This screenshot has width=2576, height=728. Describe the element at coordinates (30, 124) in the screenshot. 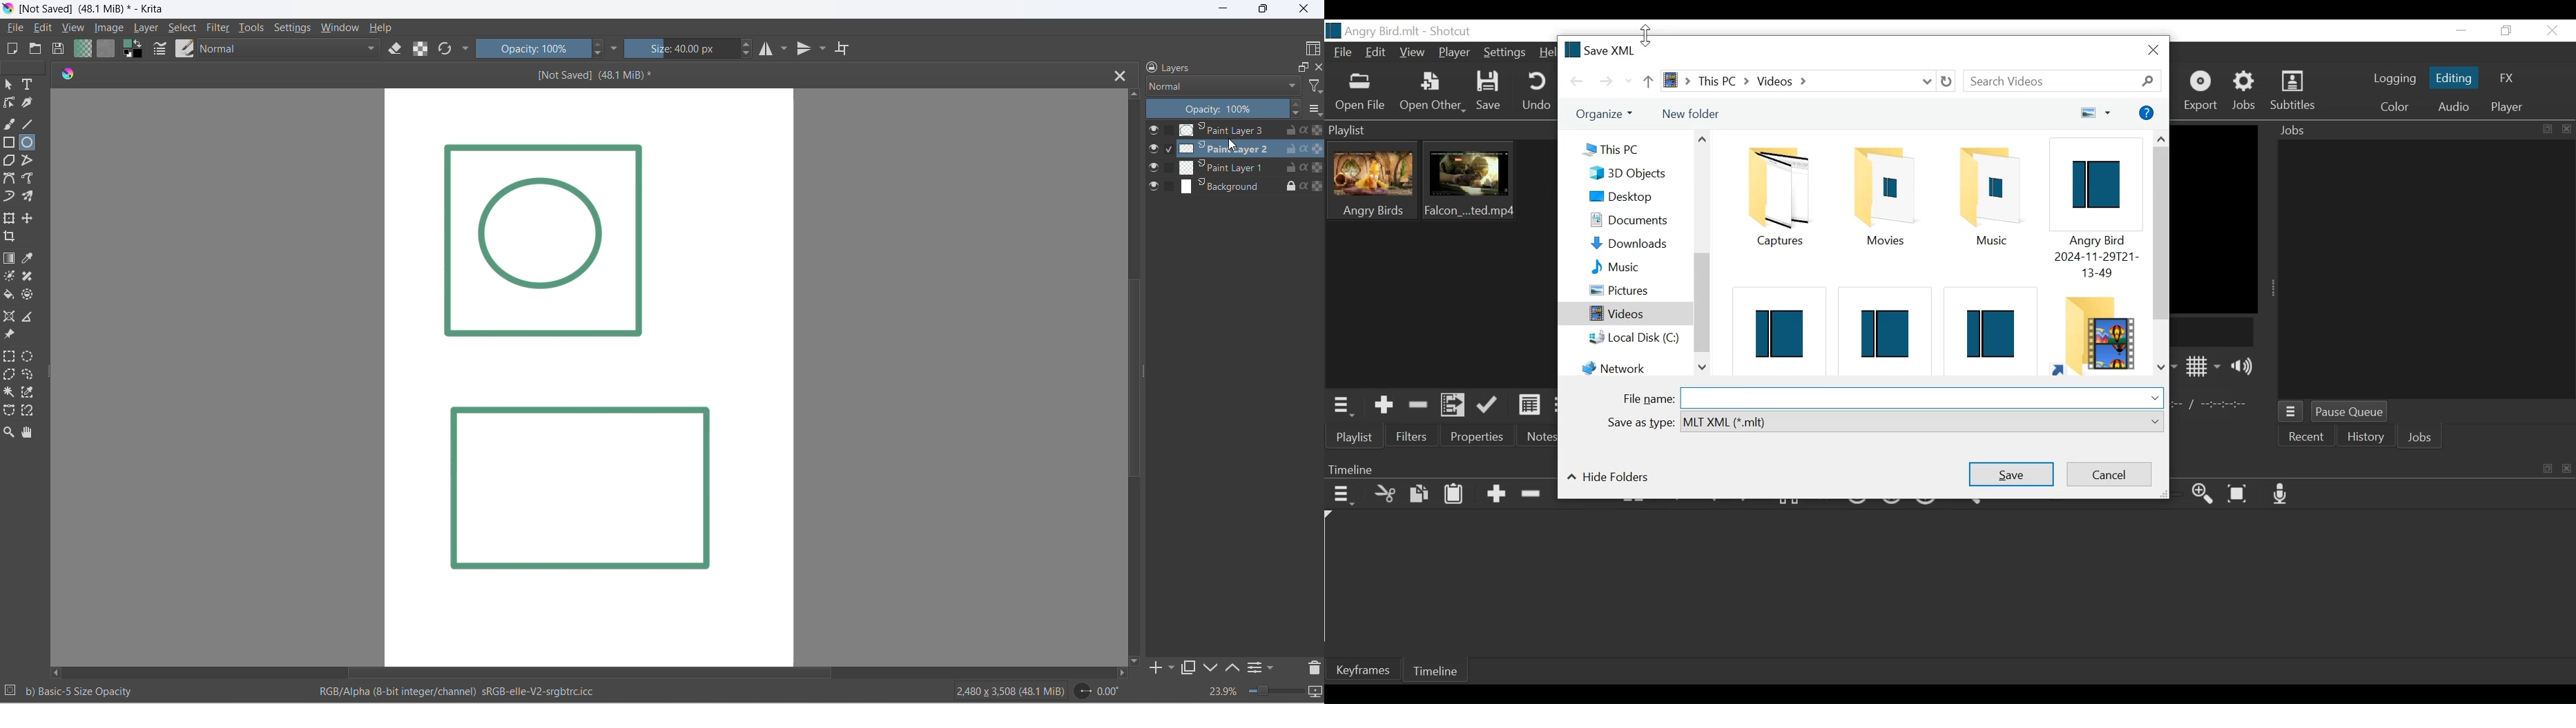

I see `line tool` at that location.